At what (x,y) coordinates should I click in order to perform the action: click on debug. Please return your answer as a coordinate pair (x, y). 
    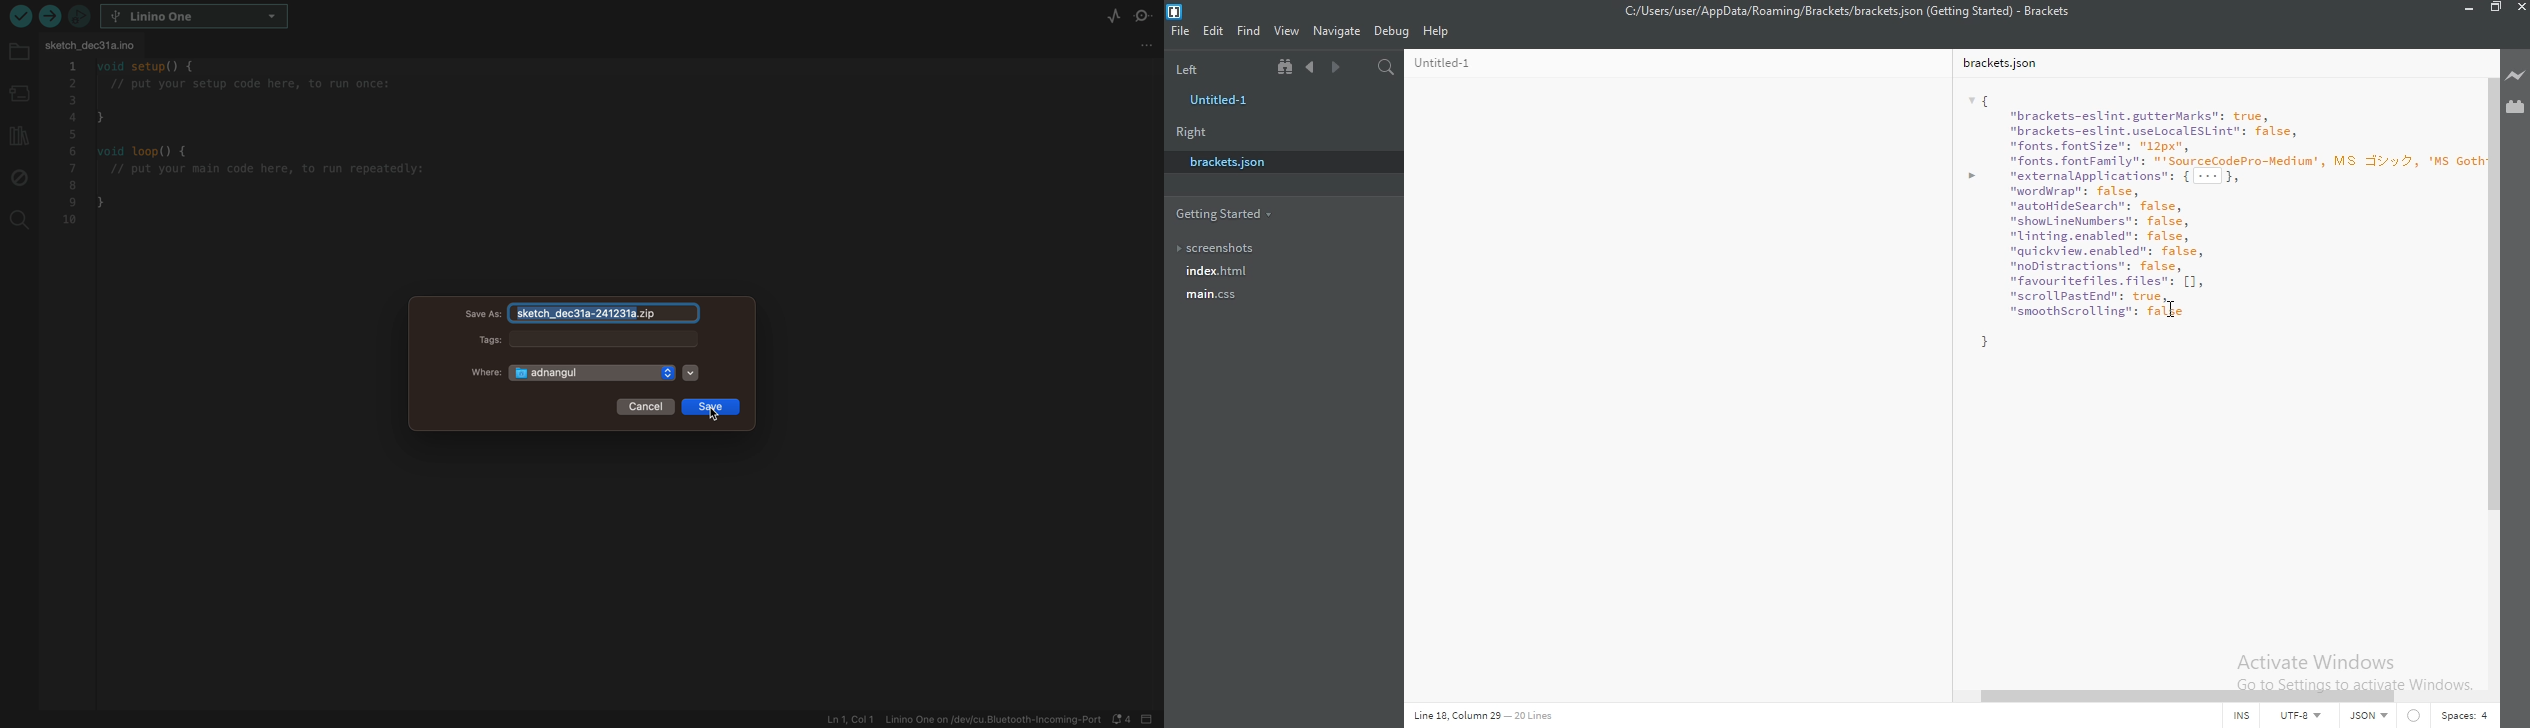
    Looking at the image, I should click on (20, 177).